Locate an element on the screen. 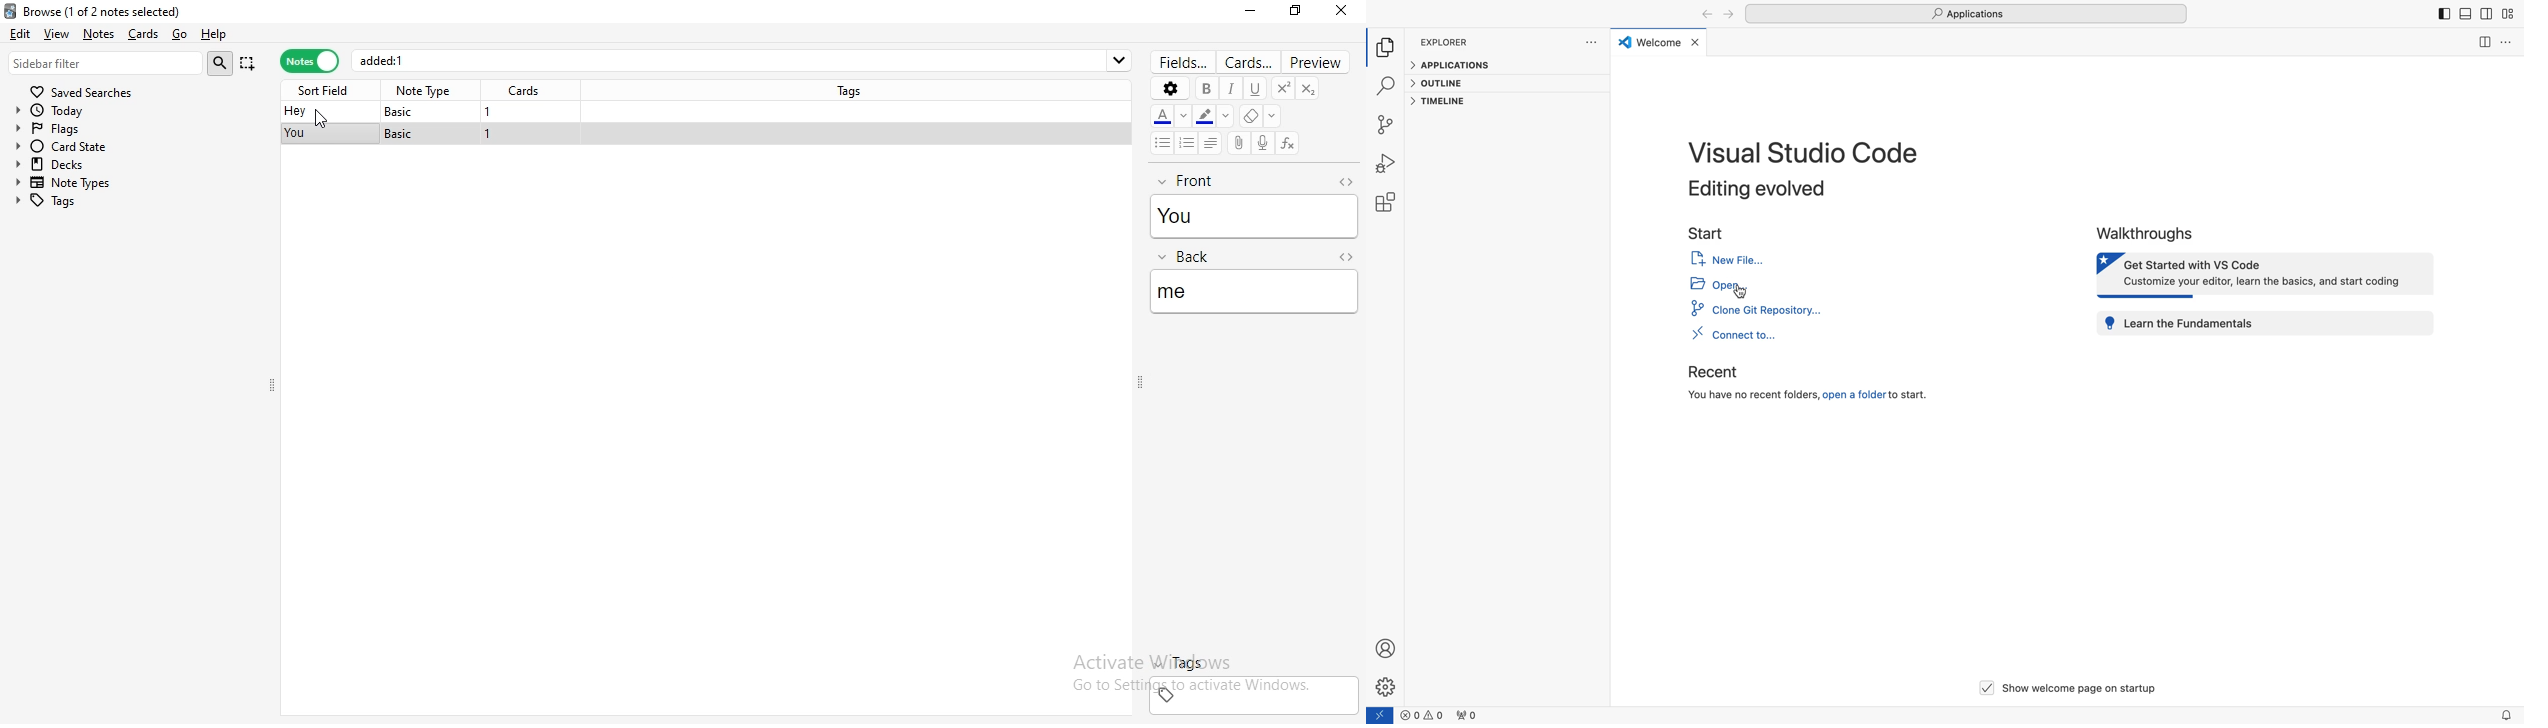 Image resolution: width=2548 pixels, height=728 pixels. close is located at coordinates (1345, 10).